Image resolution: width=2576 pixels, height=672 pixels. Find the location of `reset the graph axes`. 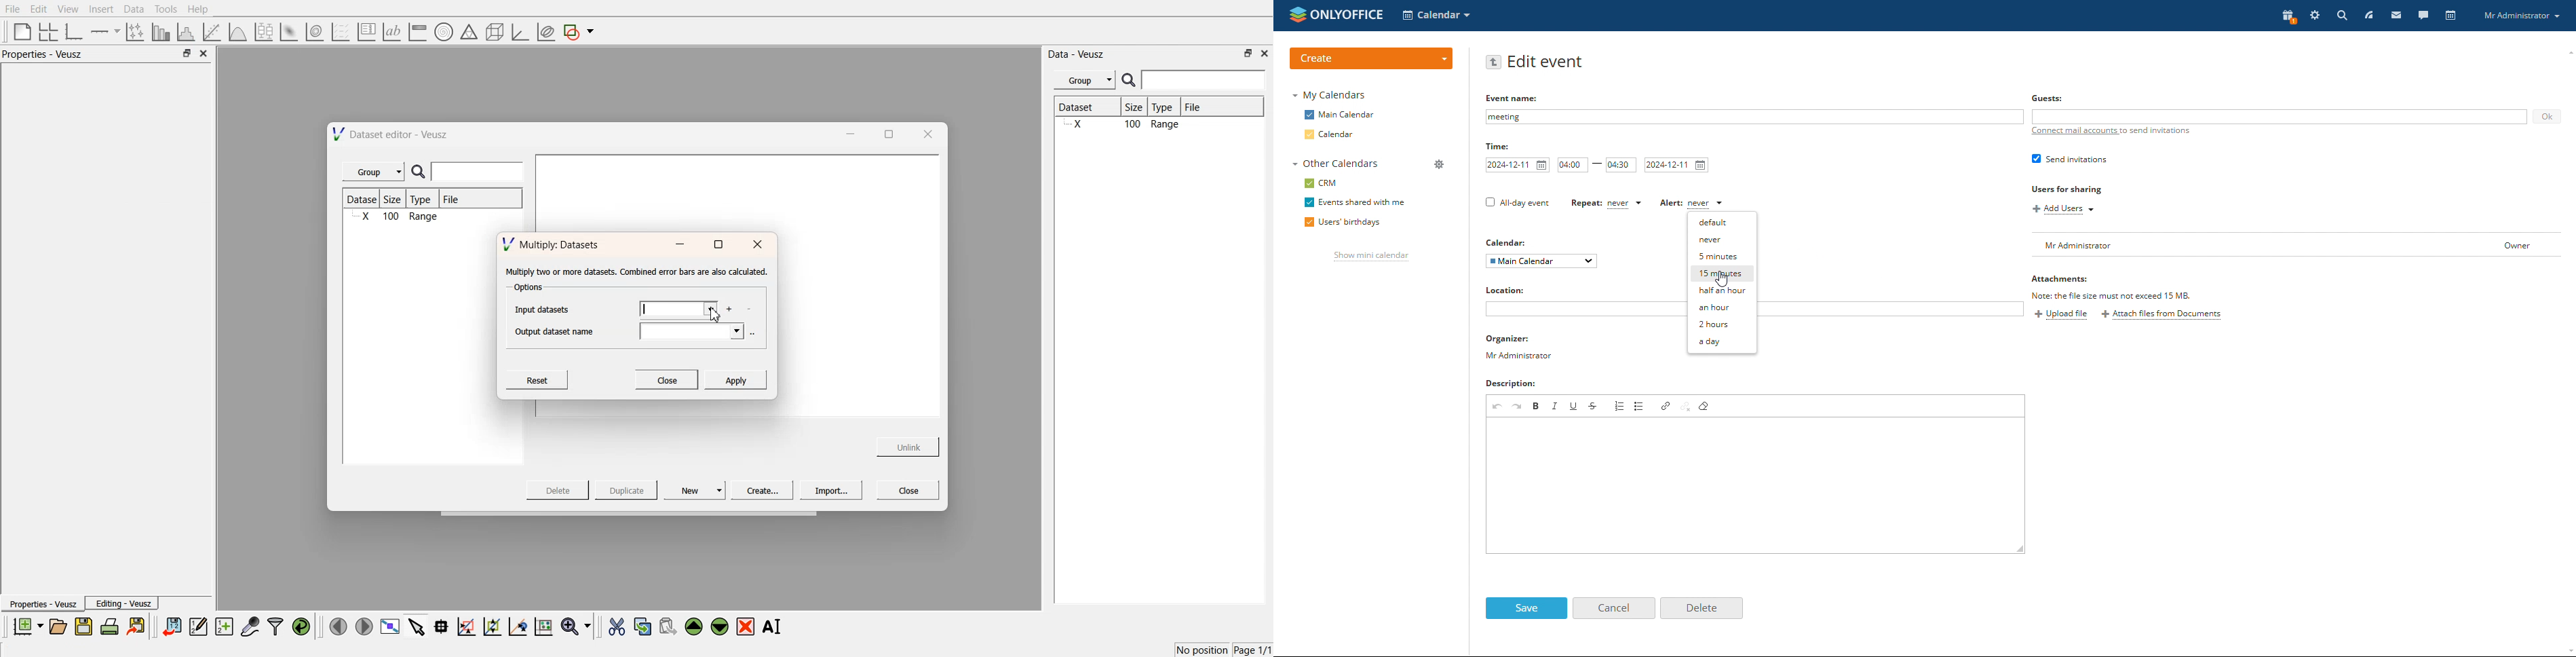

reset the graph axes is located at coordinates (543, 627).